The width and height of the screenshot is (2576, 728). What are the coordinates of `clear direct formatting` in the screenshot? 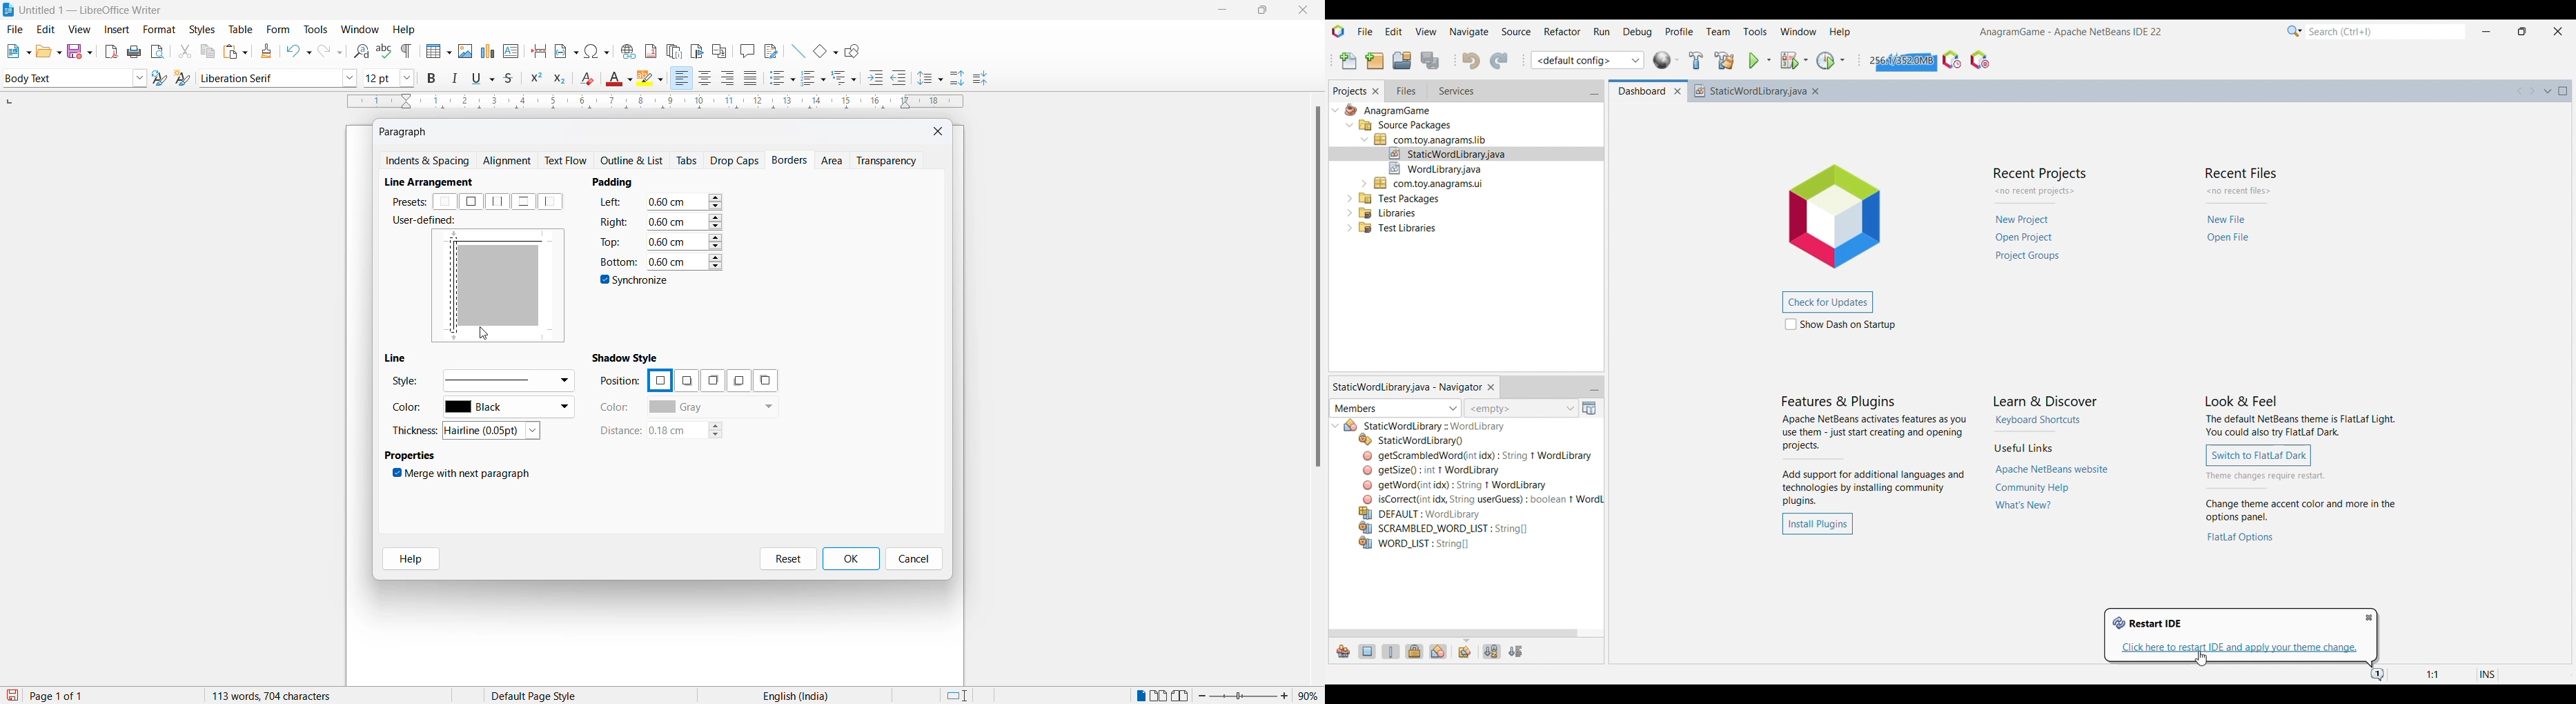 It's located at (591, 80).